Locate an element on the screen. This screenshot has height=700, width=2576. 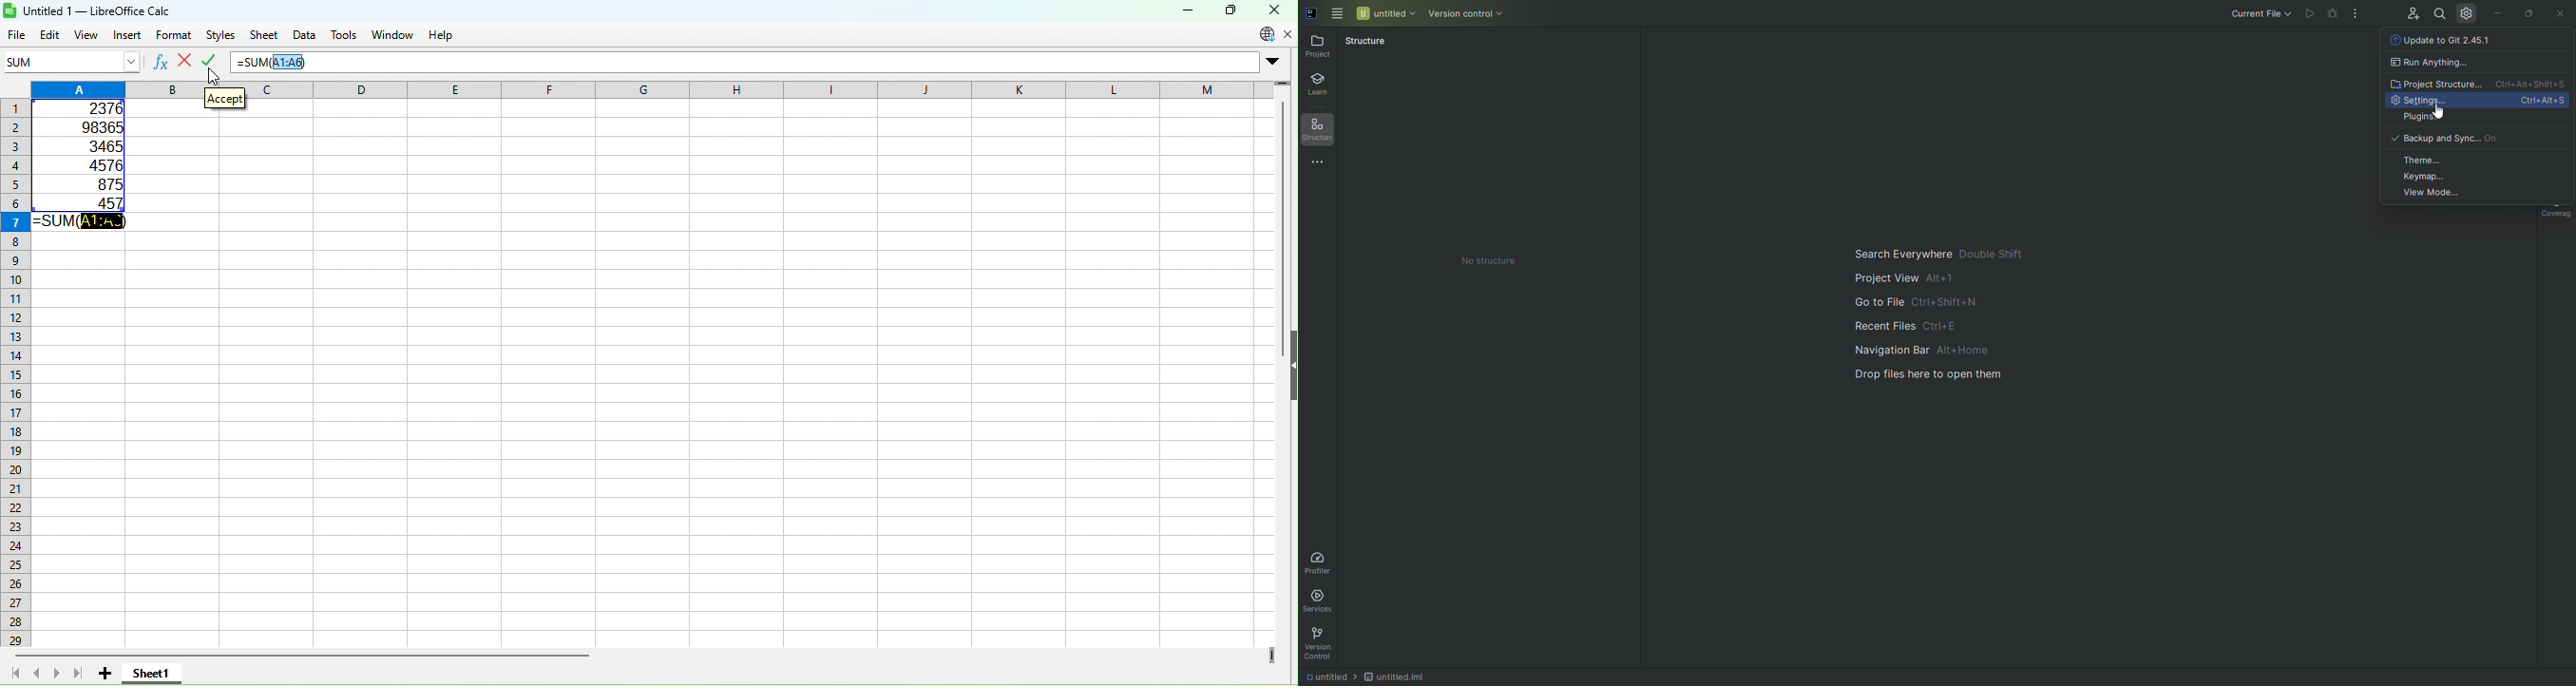
Insert is located at coordinates (125, 34).